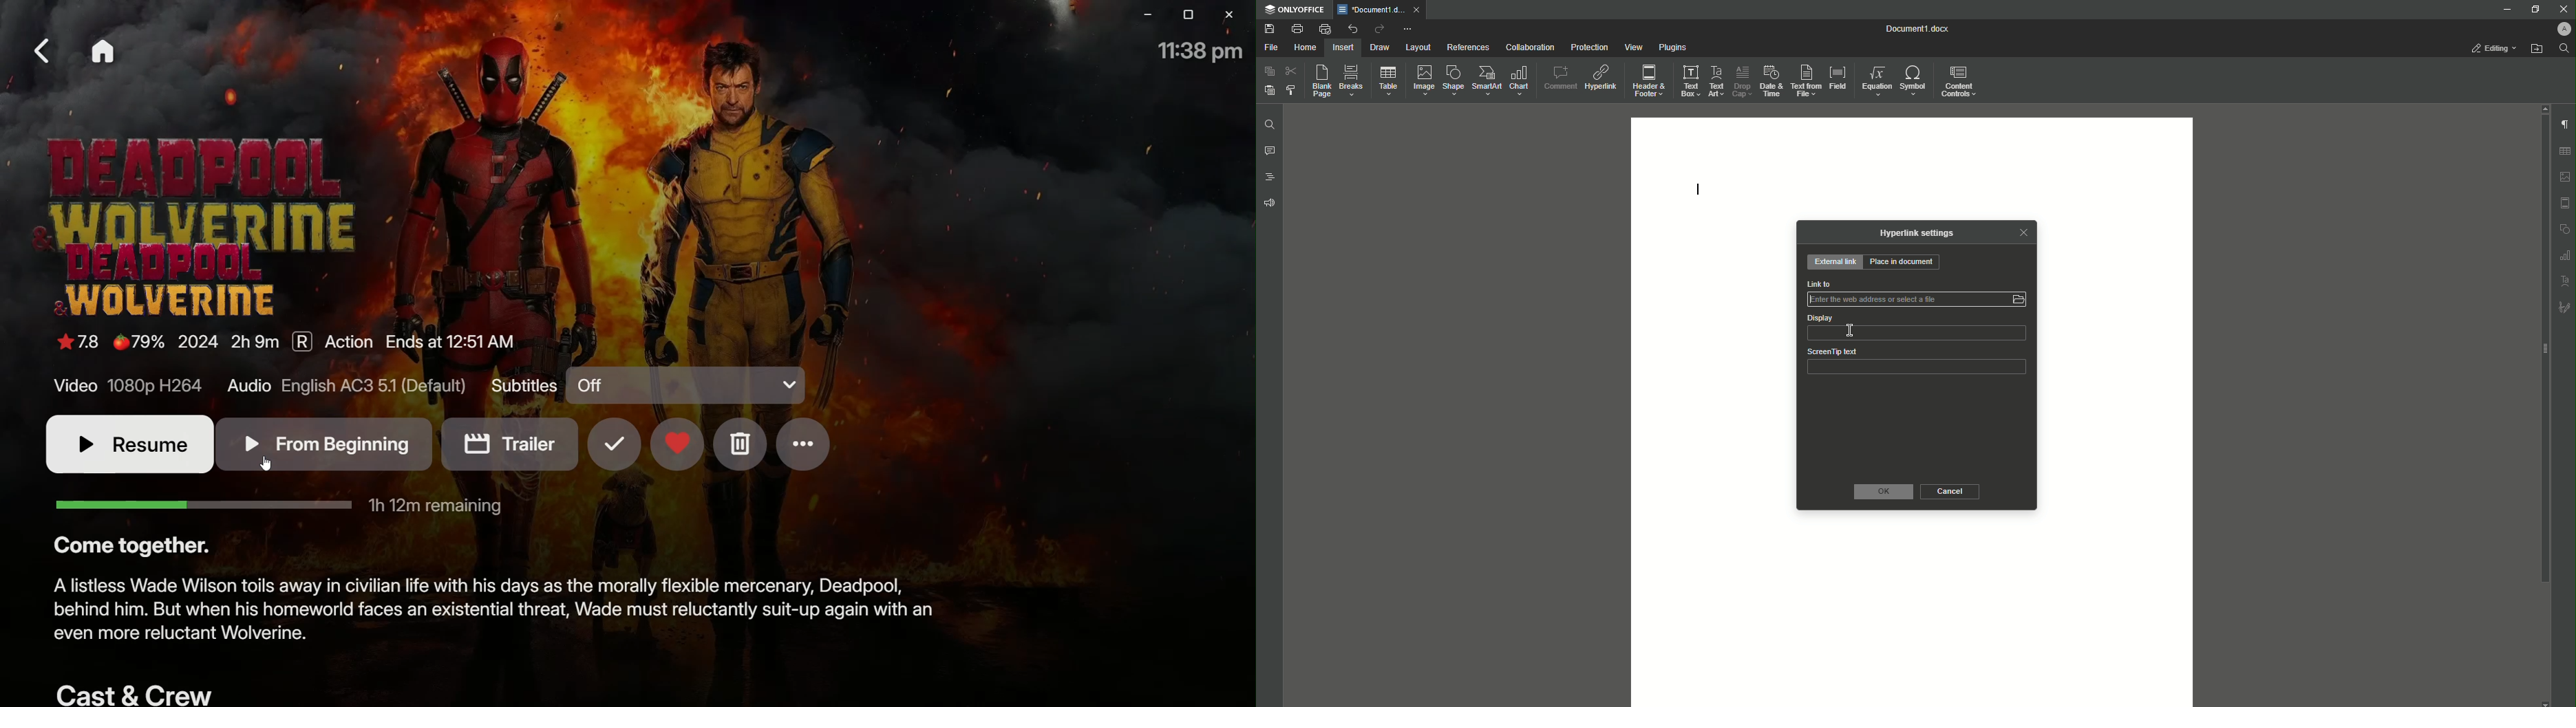 The height and width of the screenshot is (728, 2576). Describe the element at coordinates (1409, 30) in the screenshot. I see `More Options` at that location.